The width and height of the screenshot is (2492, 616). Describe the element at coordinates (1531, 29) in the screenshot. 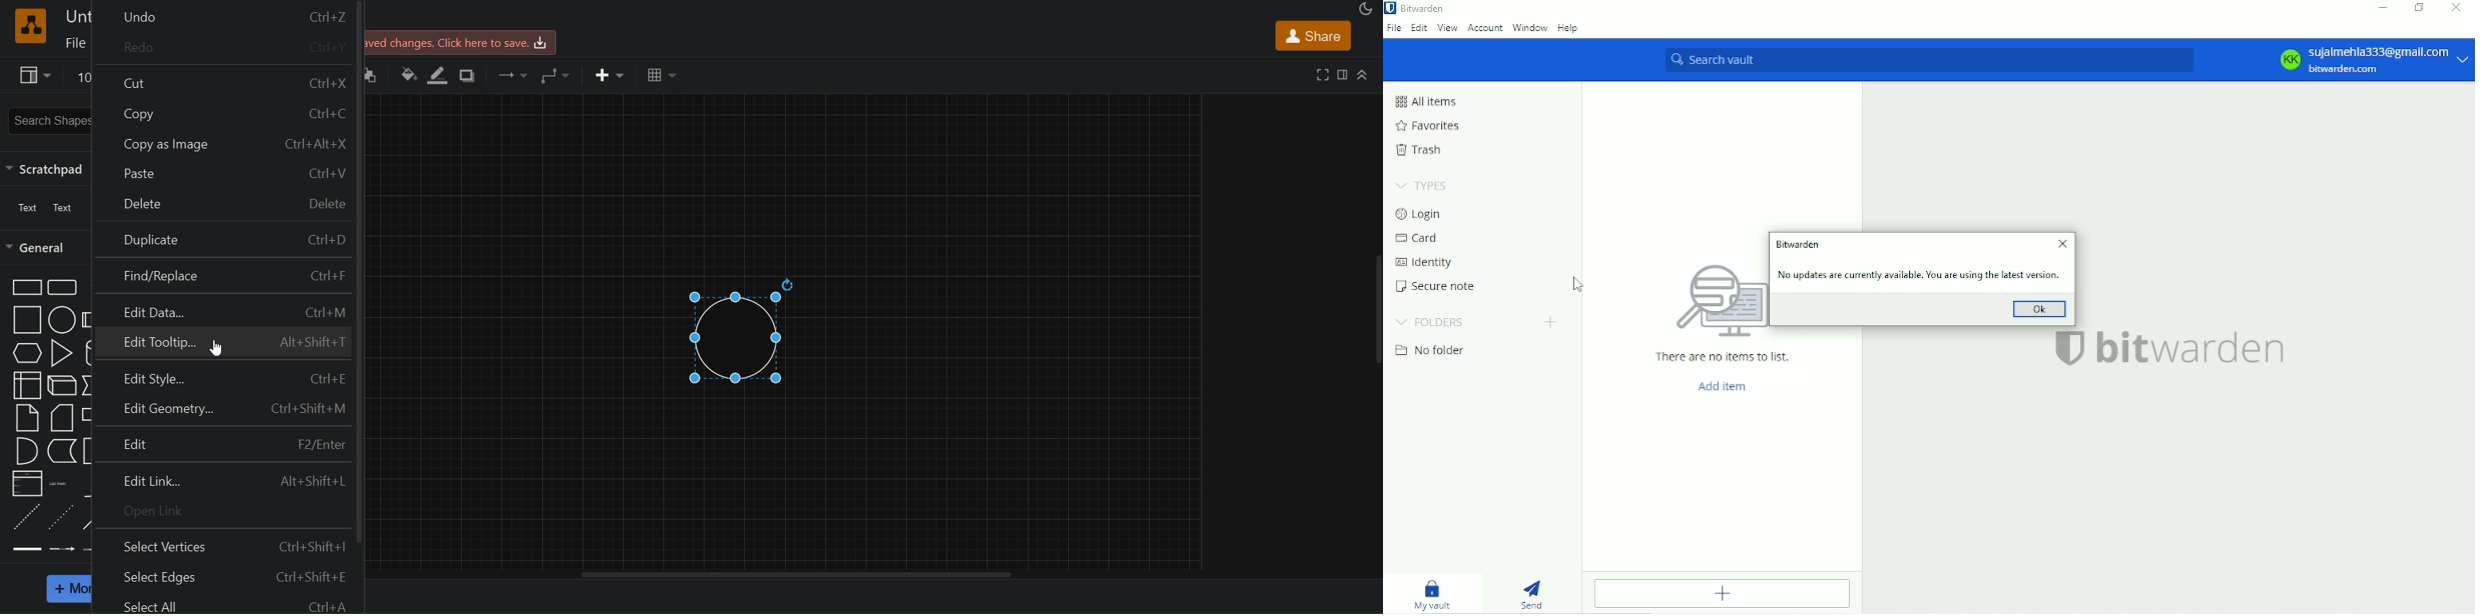

I see `Window` at that location.